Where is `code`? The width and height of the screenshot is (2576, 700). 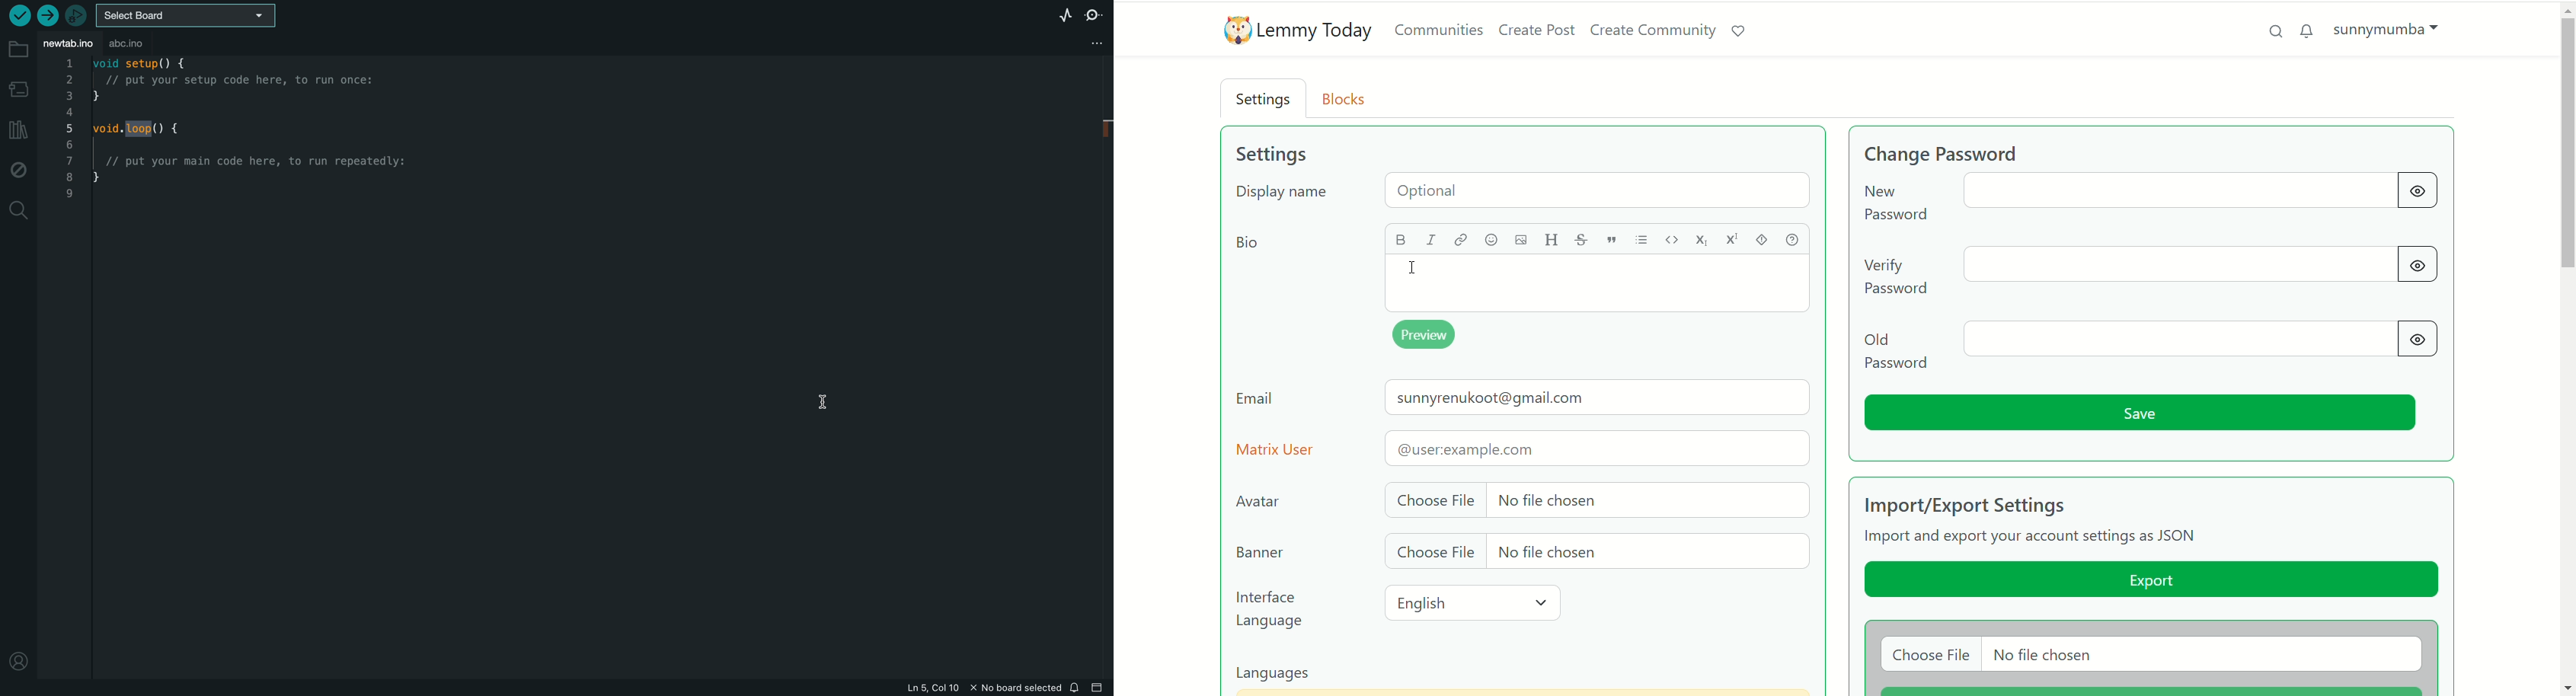
code is located at coordinates (235, 142).